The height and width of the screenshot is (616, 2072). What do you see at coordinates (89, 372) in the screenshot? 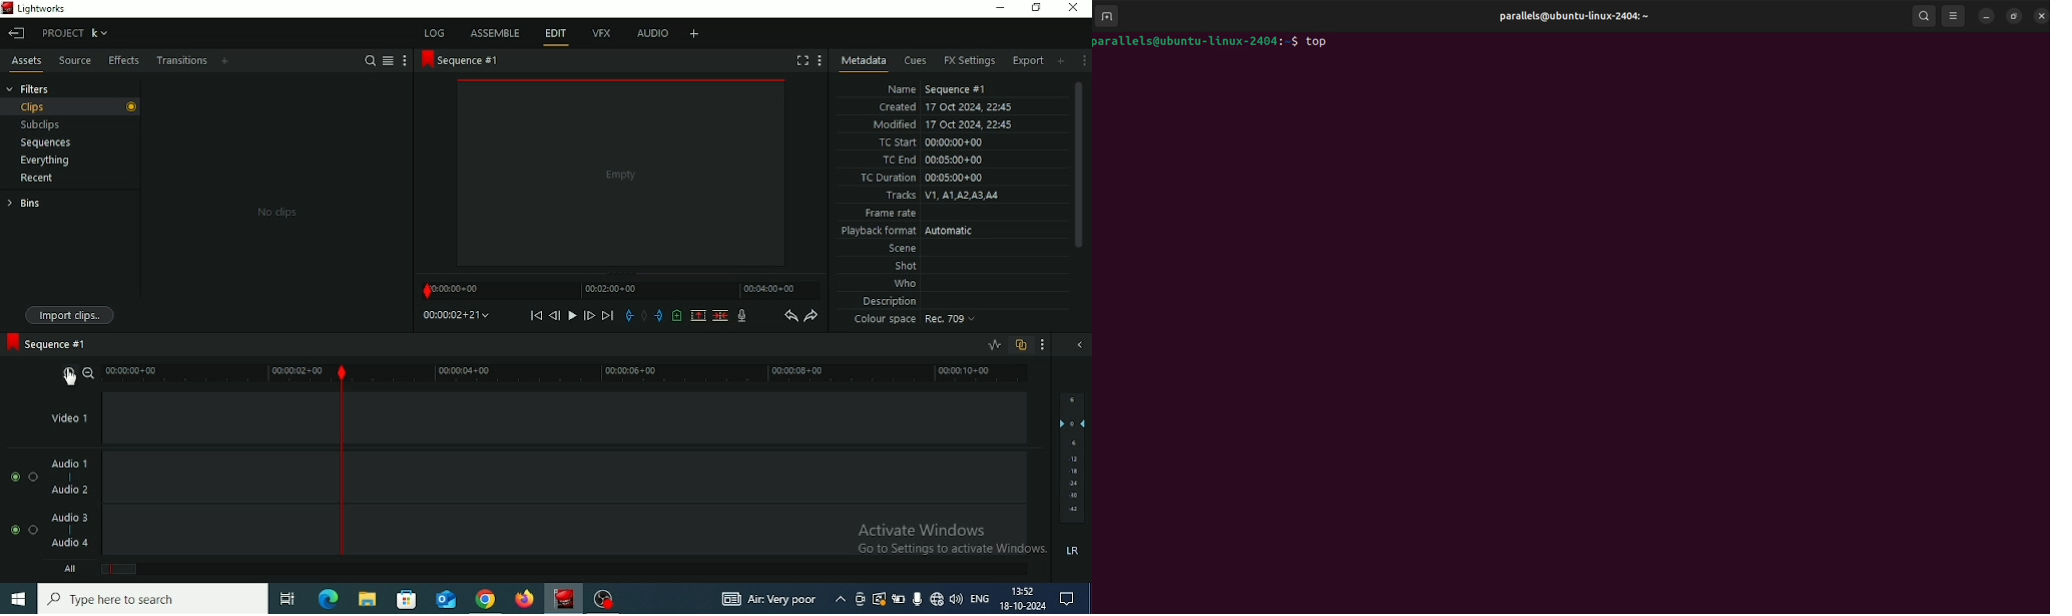
I see `Zoom out` at bounding box center [89, 372].